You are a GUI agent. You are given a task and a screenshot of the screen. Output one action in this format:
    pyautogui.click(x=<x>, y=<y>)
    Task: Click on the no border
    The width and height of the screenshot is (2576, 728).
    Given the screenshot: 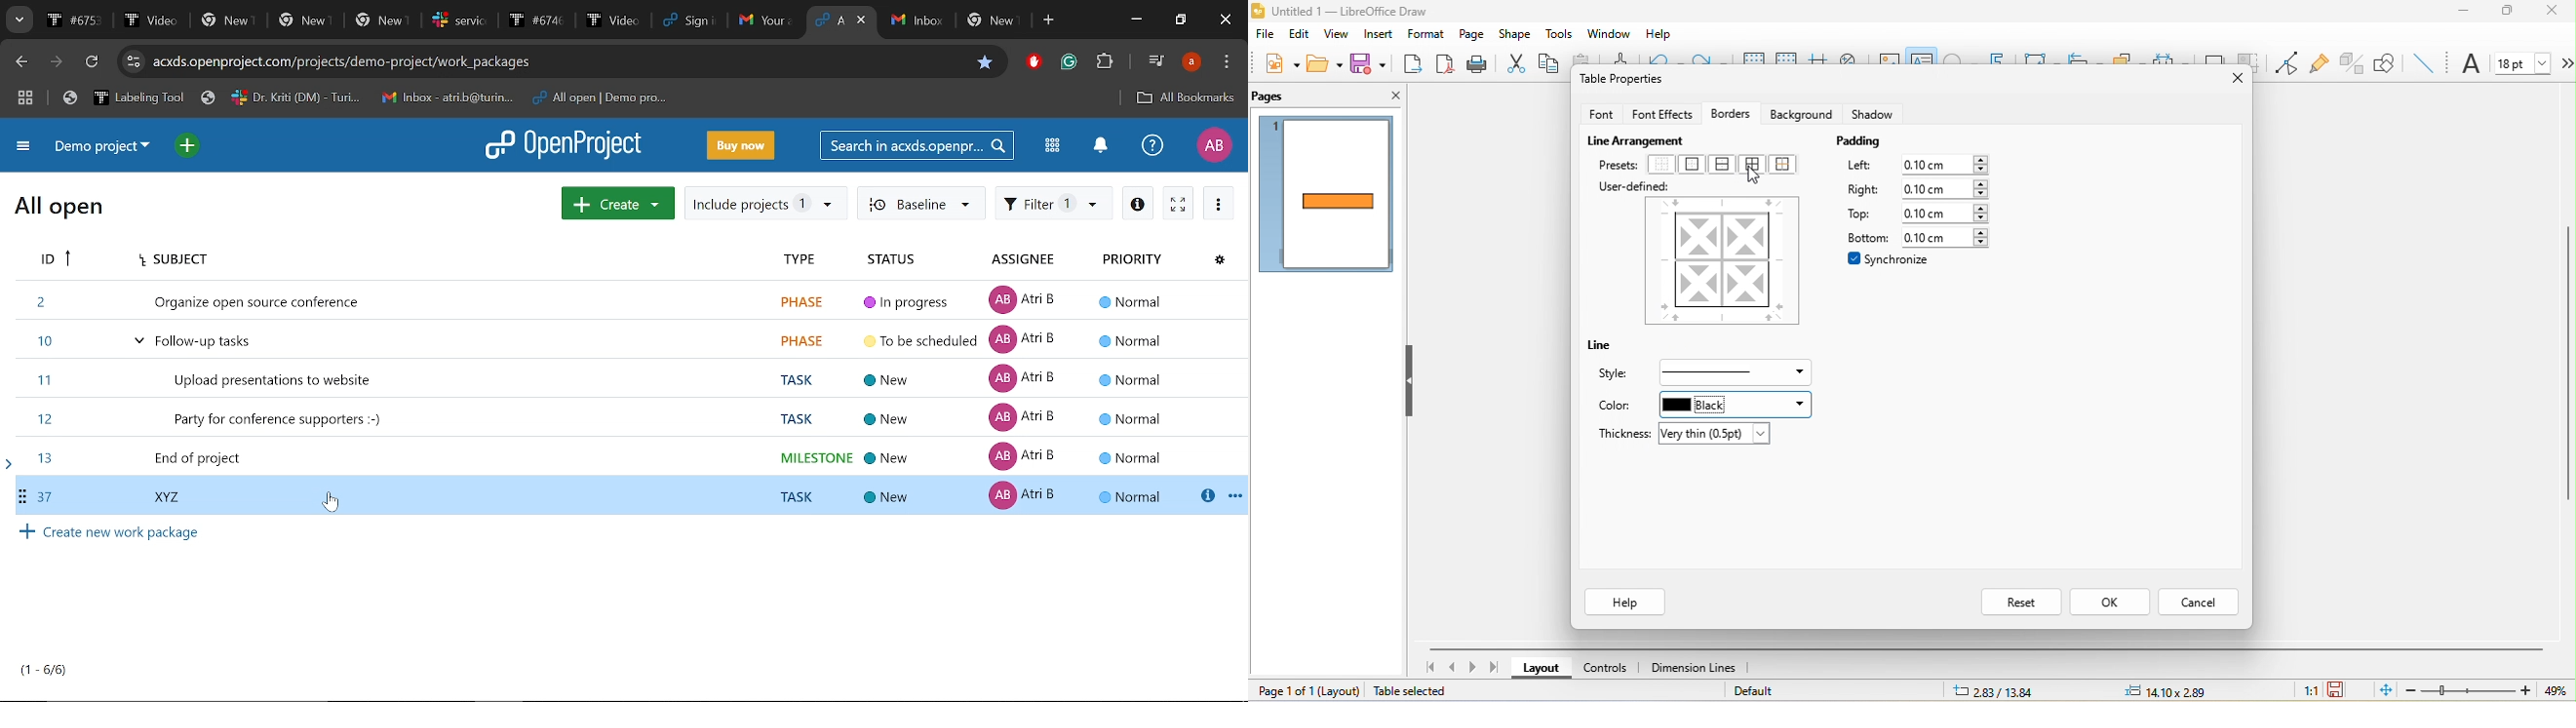 What is the action you would take?
    pyautogui.click(x=1662, y=165)
    